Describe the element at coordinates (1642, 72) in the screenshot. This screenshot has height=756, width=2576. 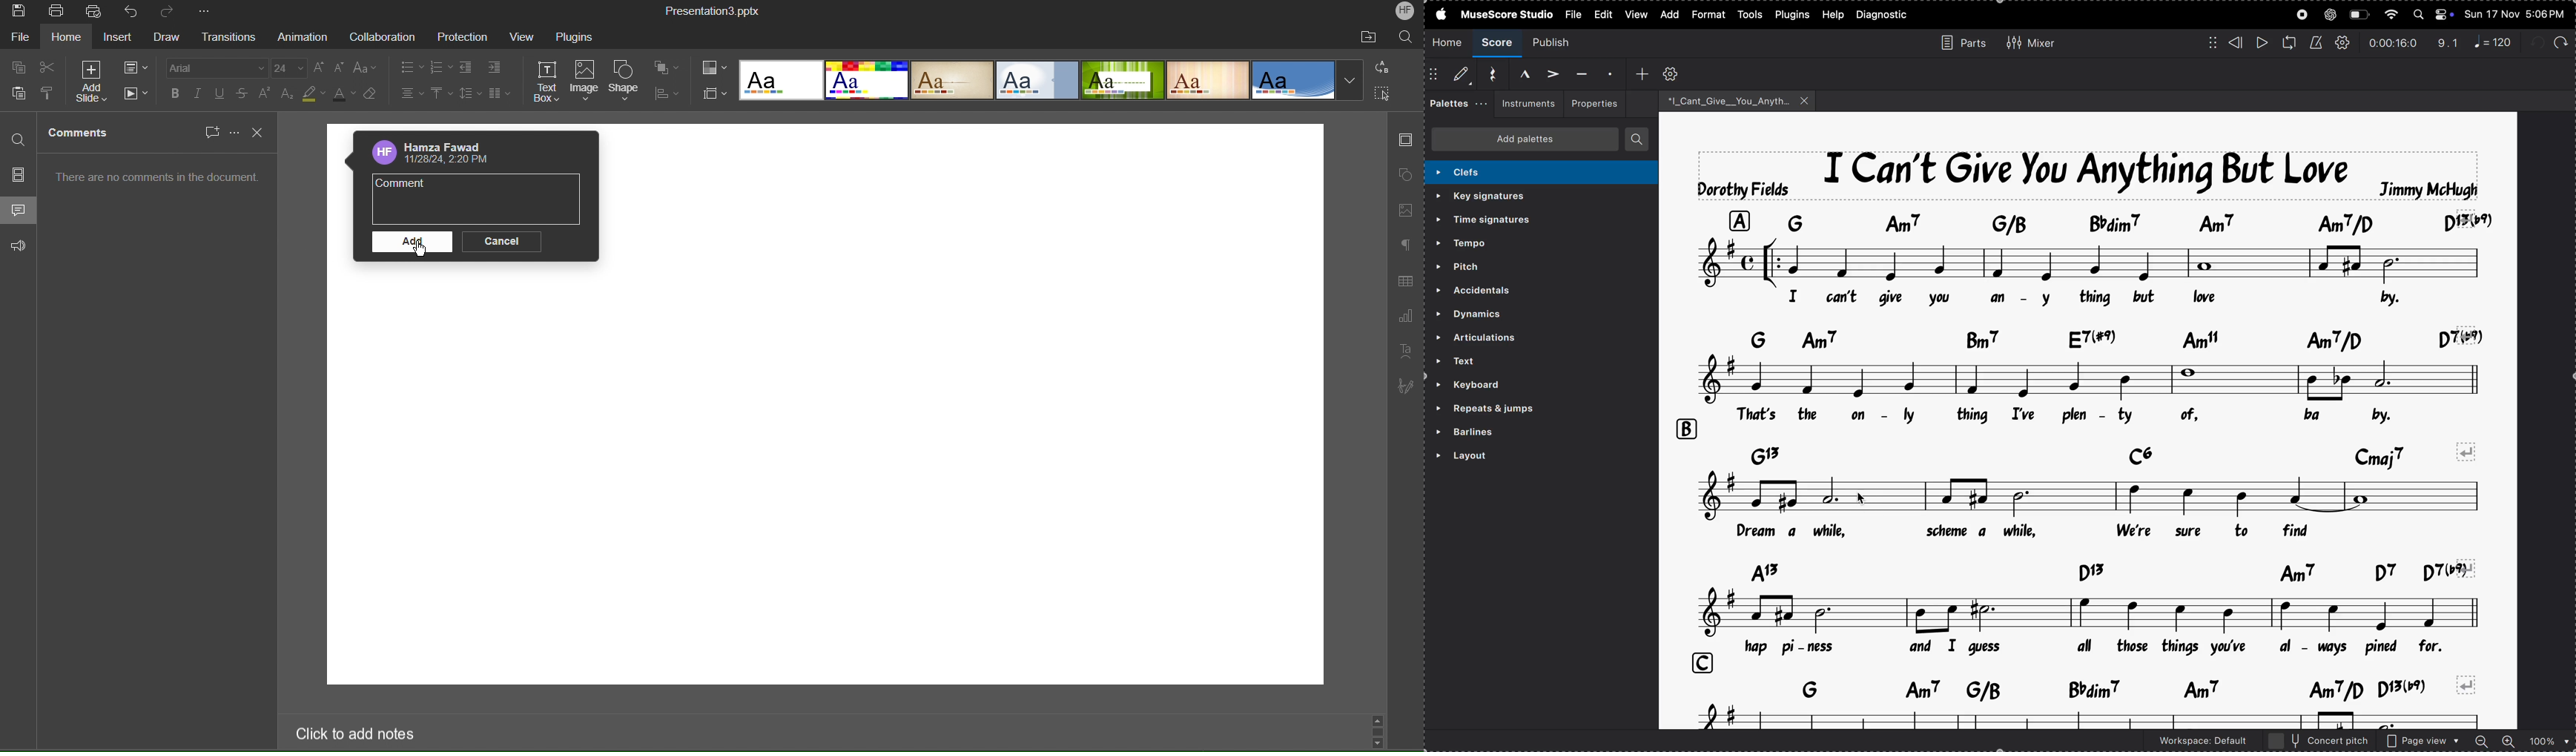
I see `add` at that location.